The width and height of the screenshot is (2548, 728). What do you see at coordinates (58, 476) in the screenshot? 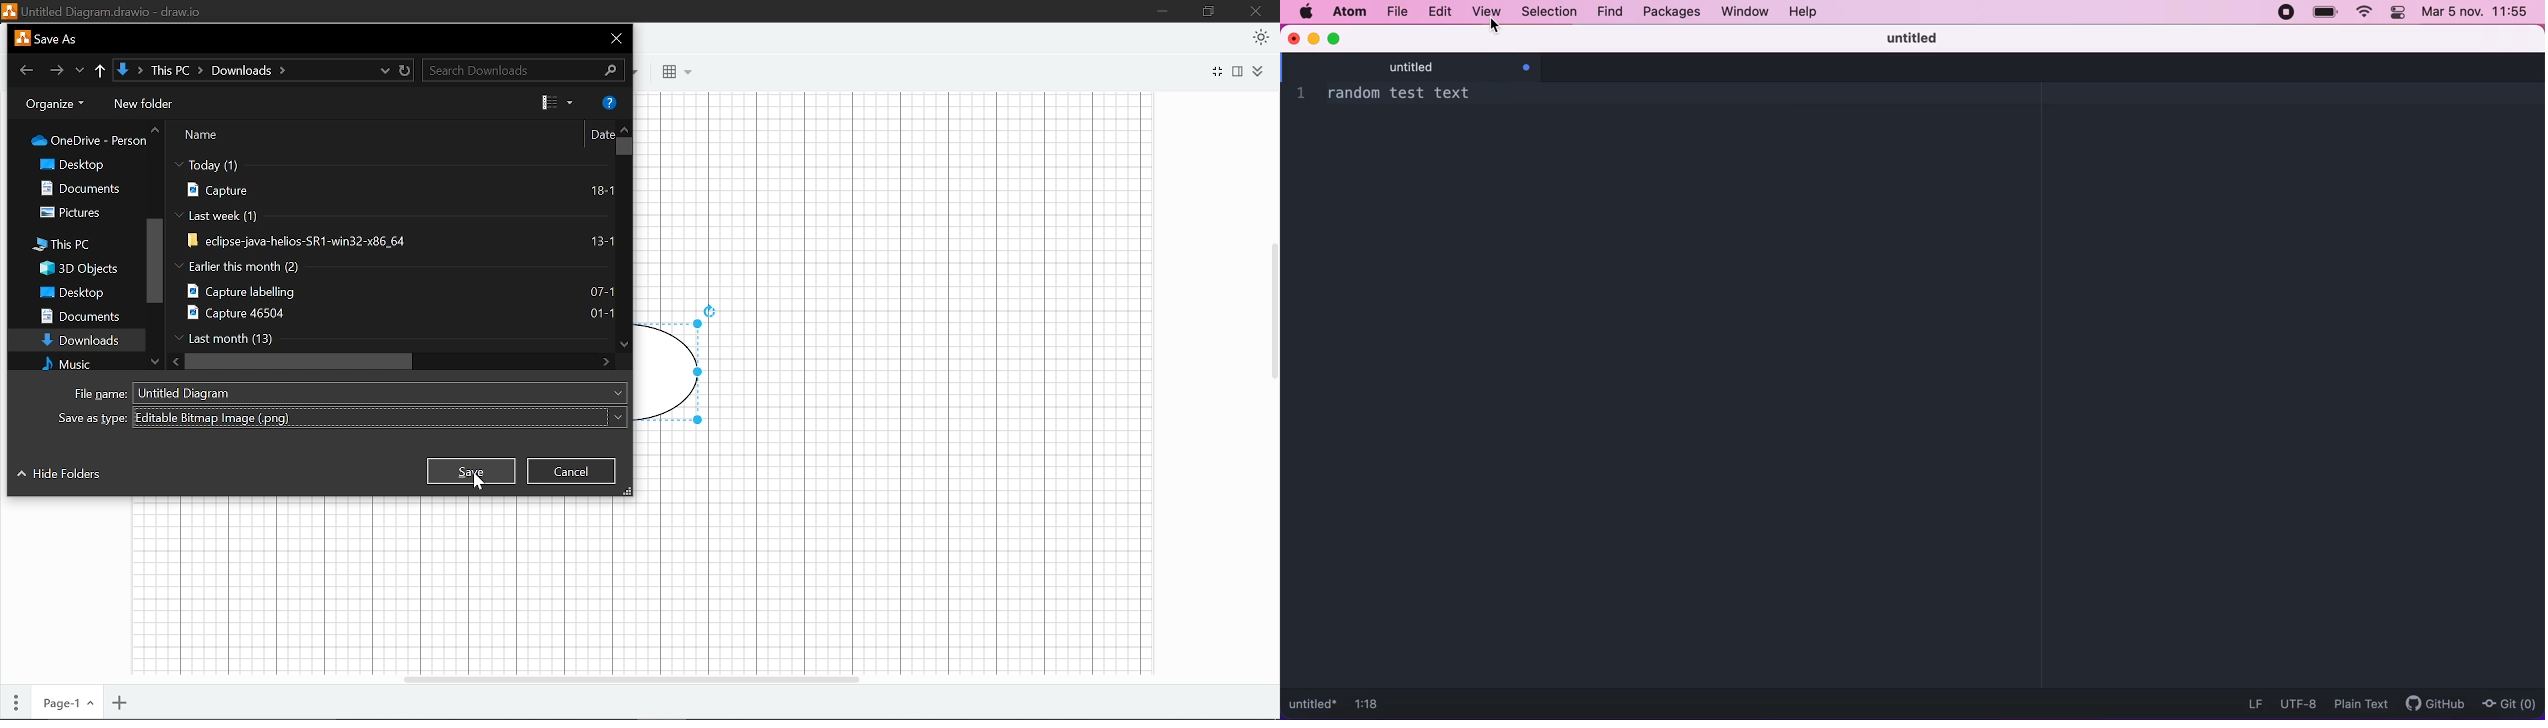
I see `Hide folders` at bounding box center [58, 476].